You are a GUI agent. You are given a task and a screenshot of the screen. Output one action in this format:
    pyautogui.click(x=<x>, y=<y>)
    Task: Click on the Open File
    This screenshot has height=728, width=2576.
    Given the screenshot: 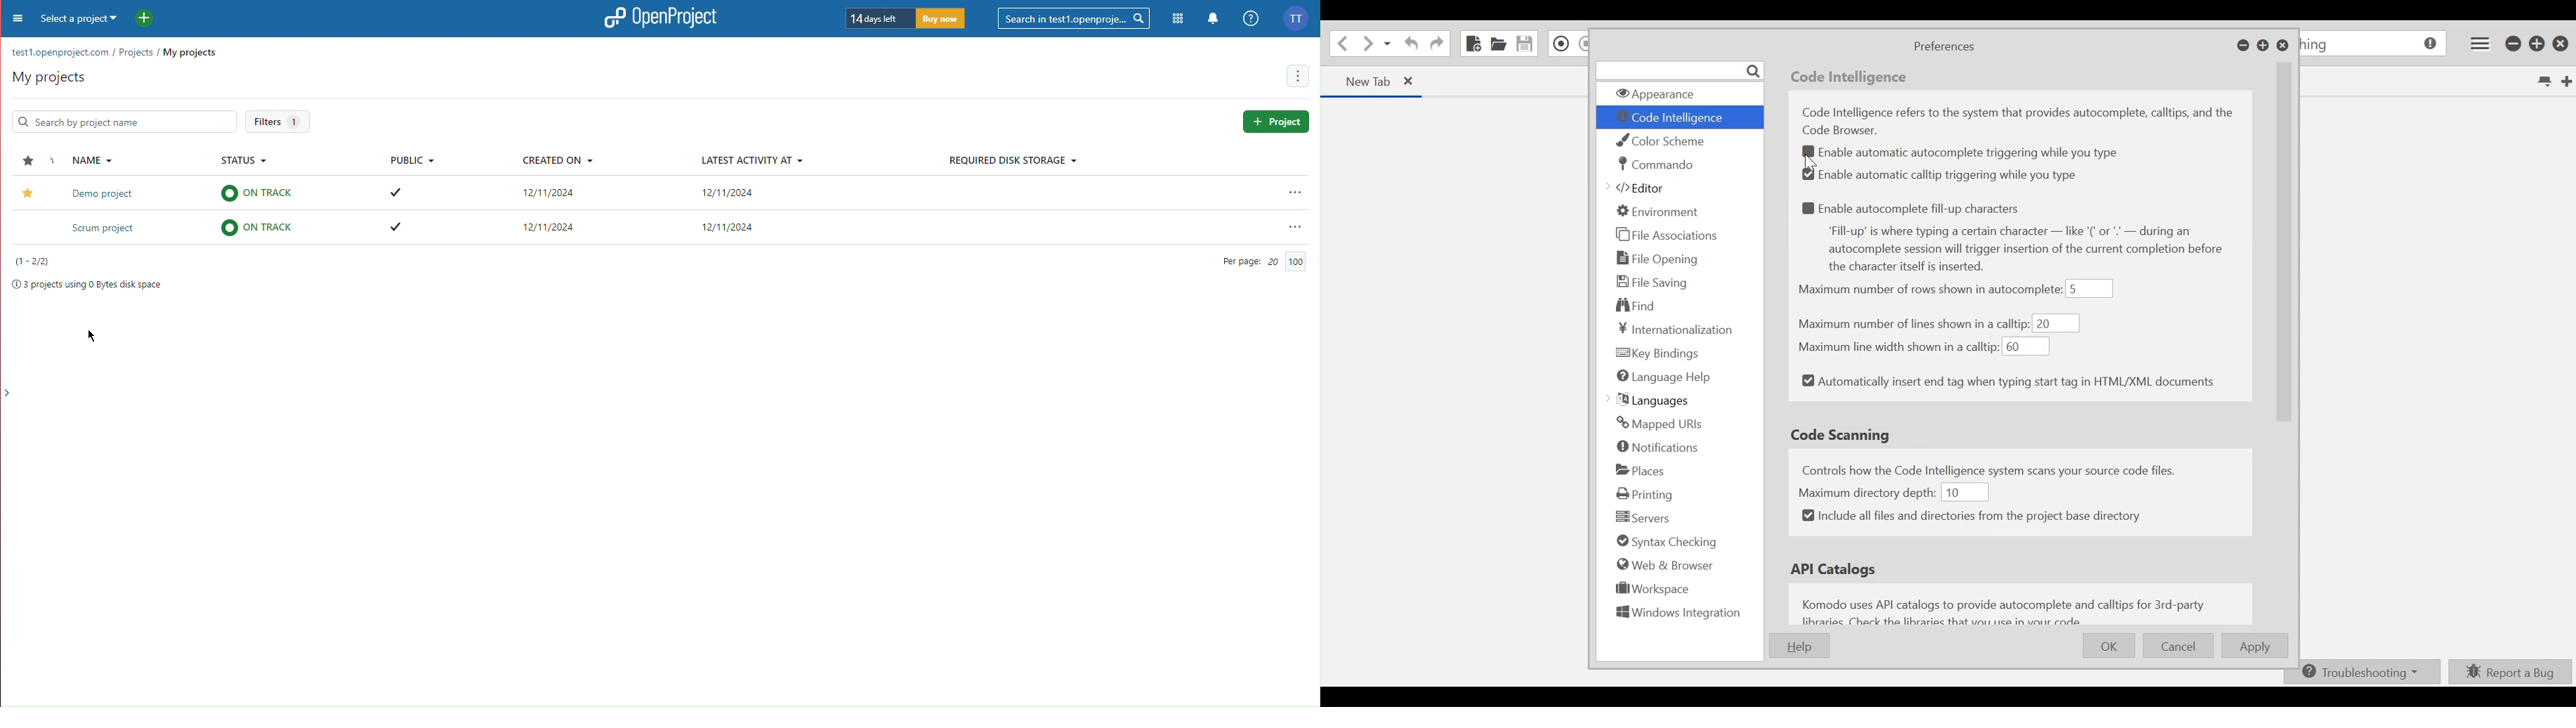 What is the action you would take?
    pyautogui.click(x=1499, y=45)
    